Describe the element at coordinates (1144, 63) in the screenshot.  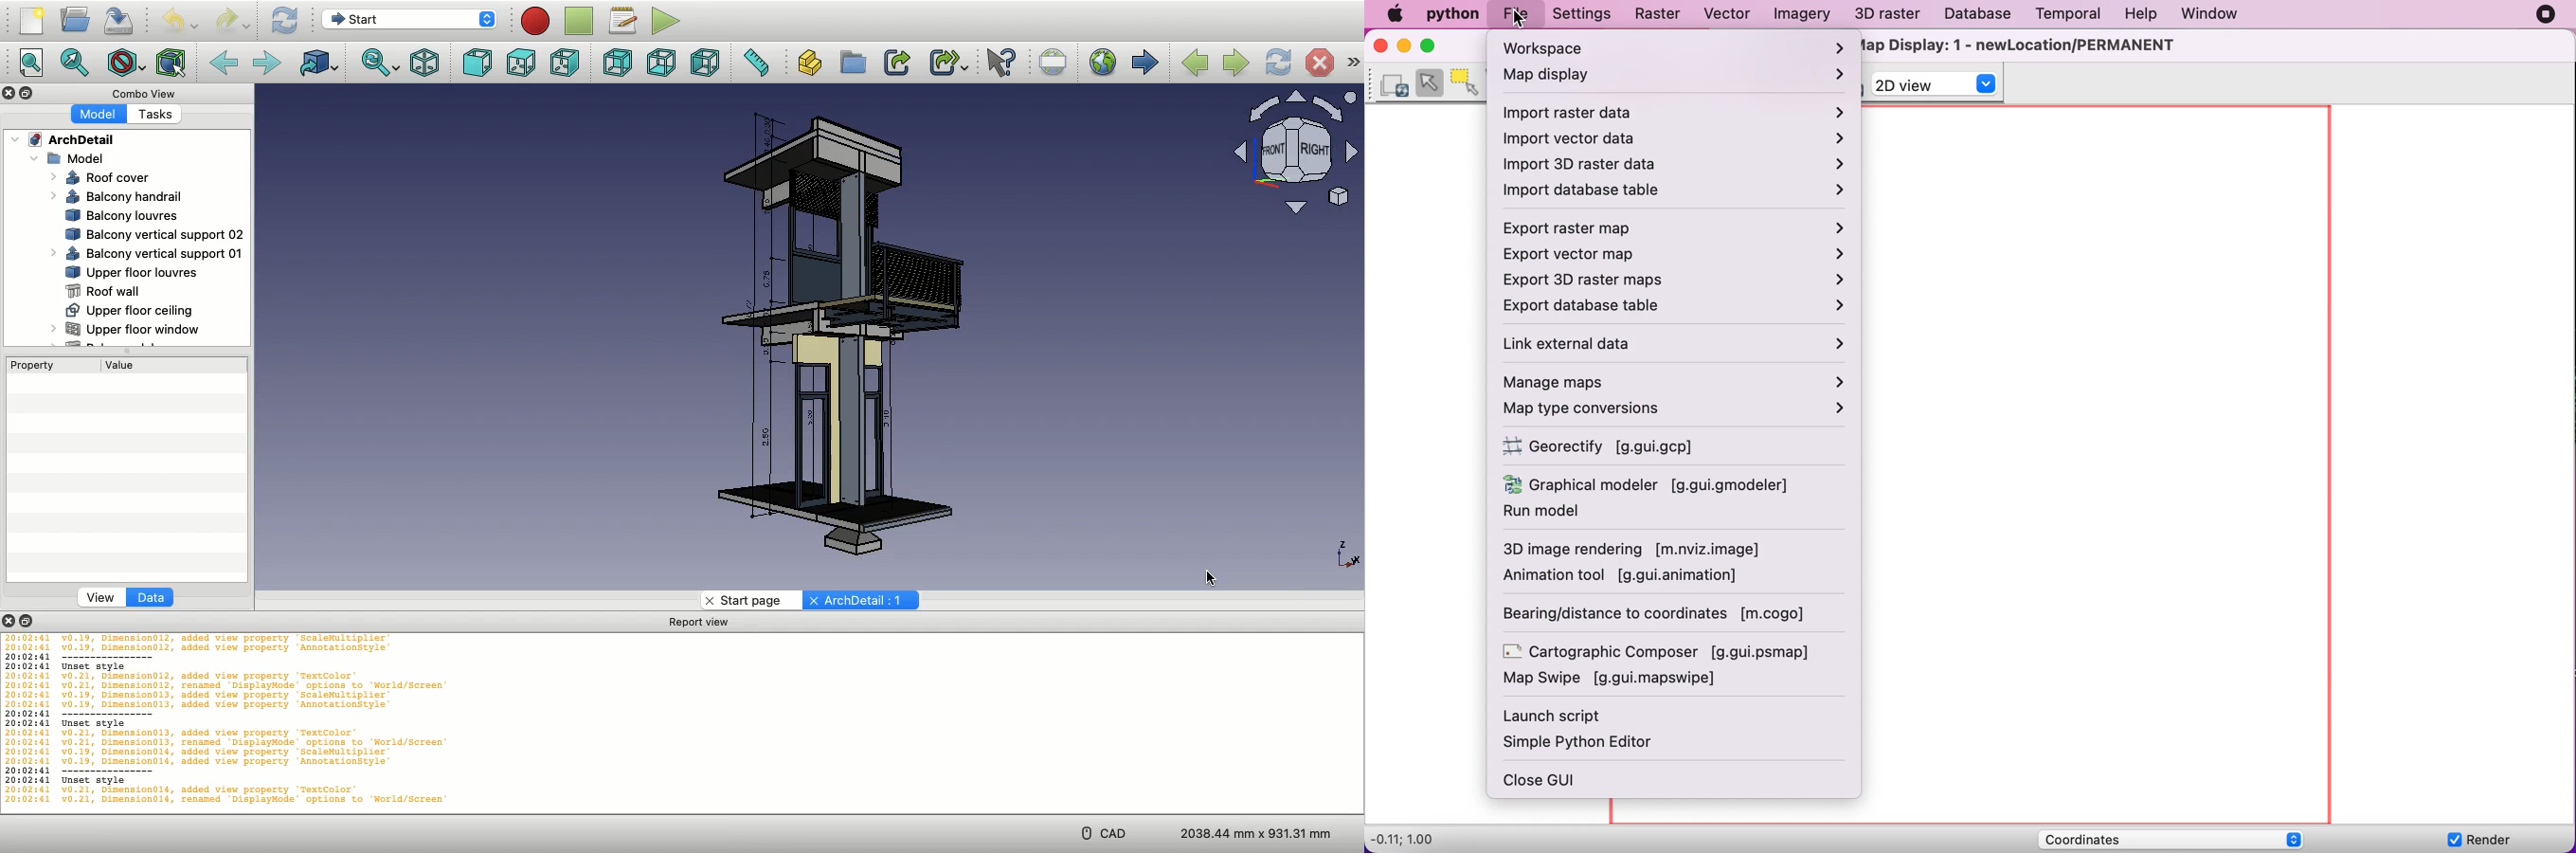
I see `Start page` at that location.